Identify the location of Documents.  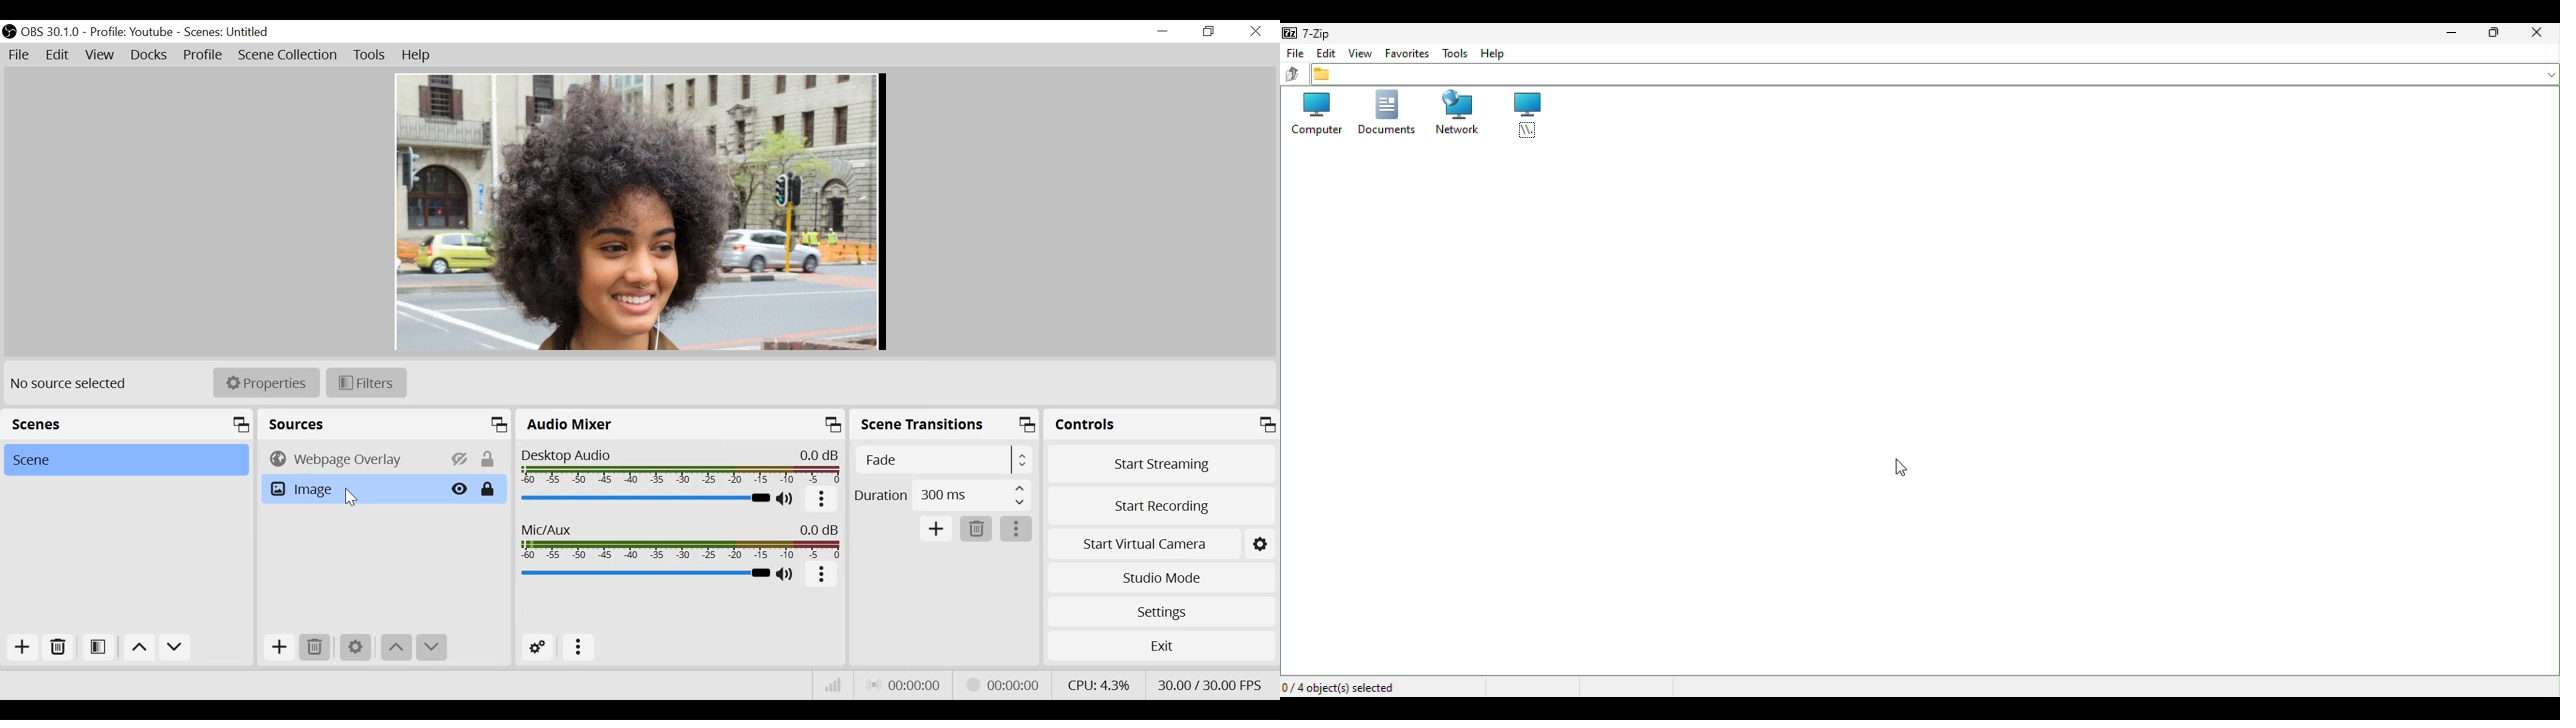
(1385, 115).